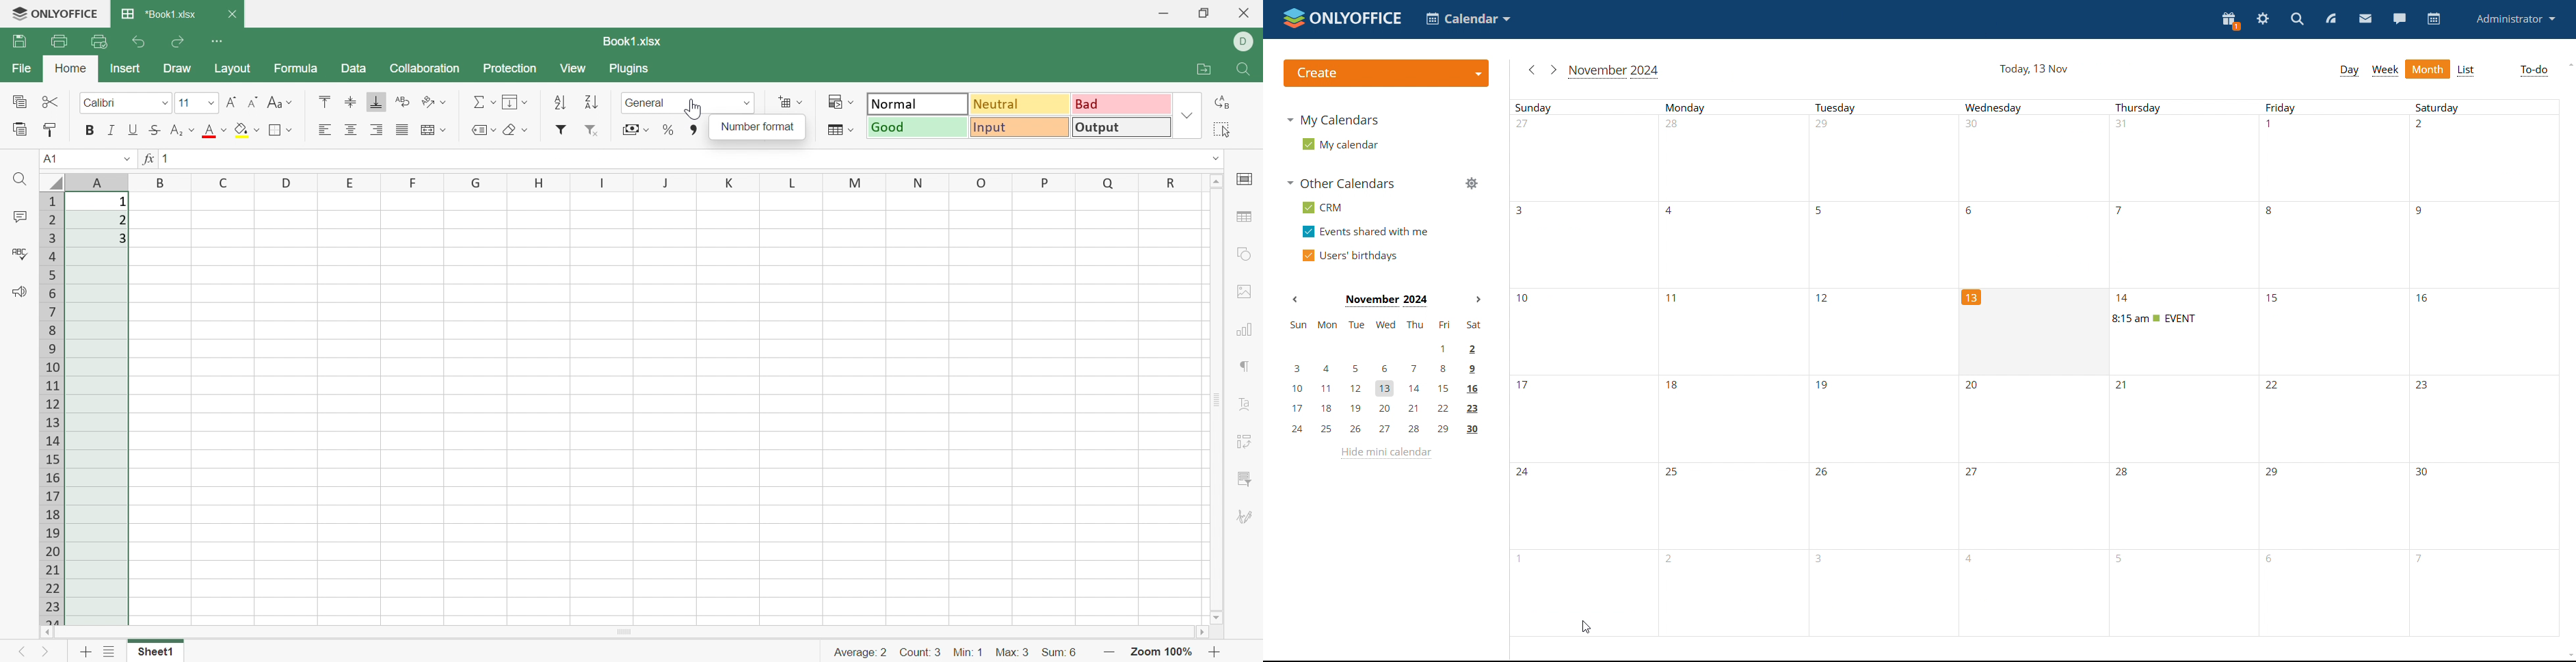 Image resolution: width=2576 pixels, height=672 pixels. I want to click on my calendar, so click(1340, 144).